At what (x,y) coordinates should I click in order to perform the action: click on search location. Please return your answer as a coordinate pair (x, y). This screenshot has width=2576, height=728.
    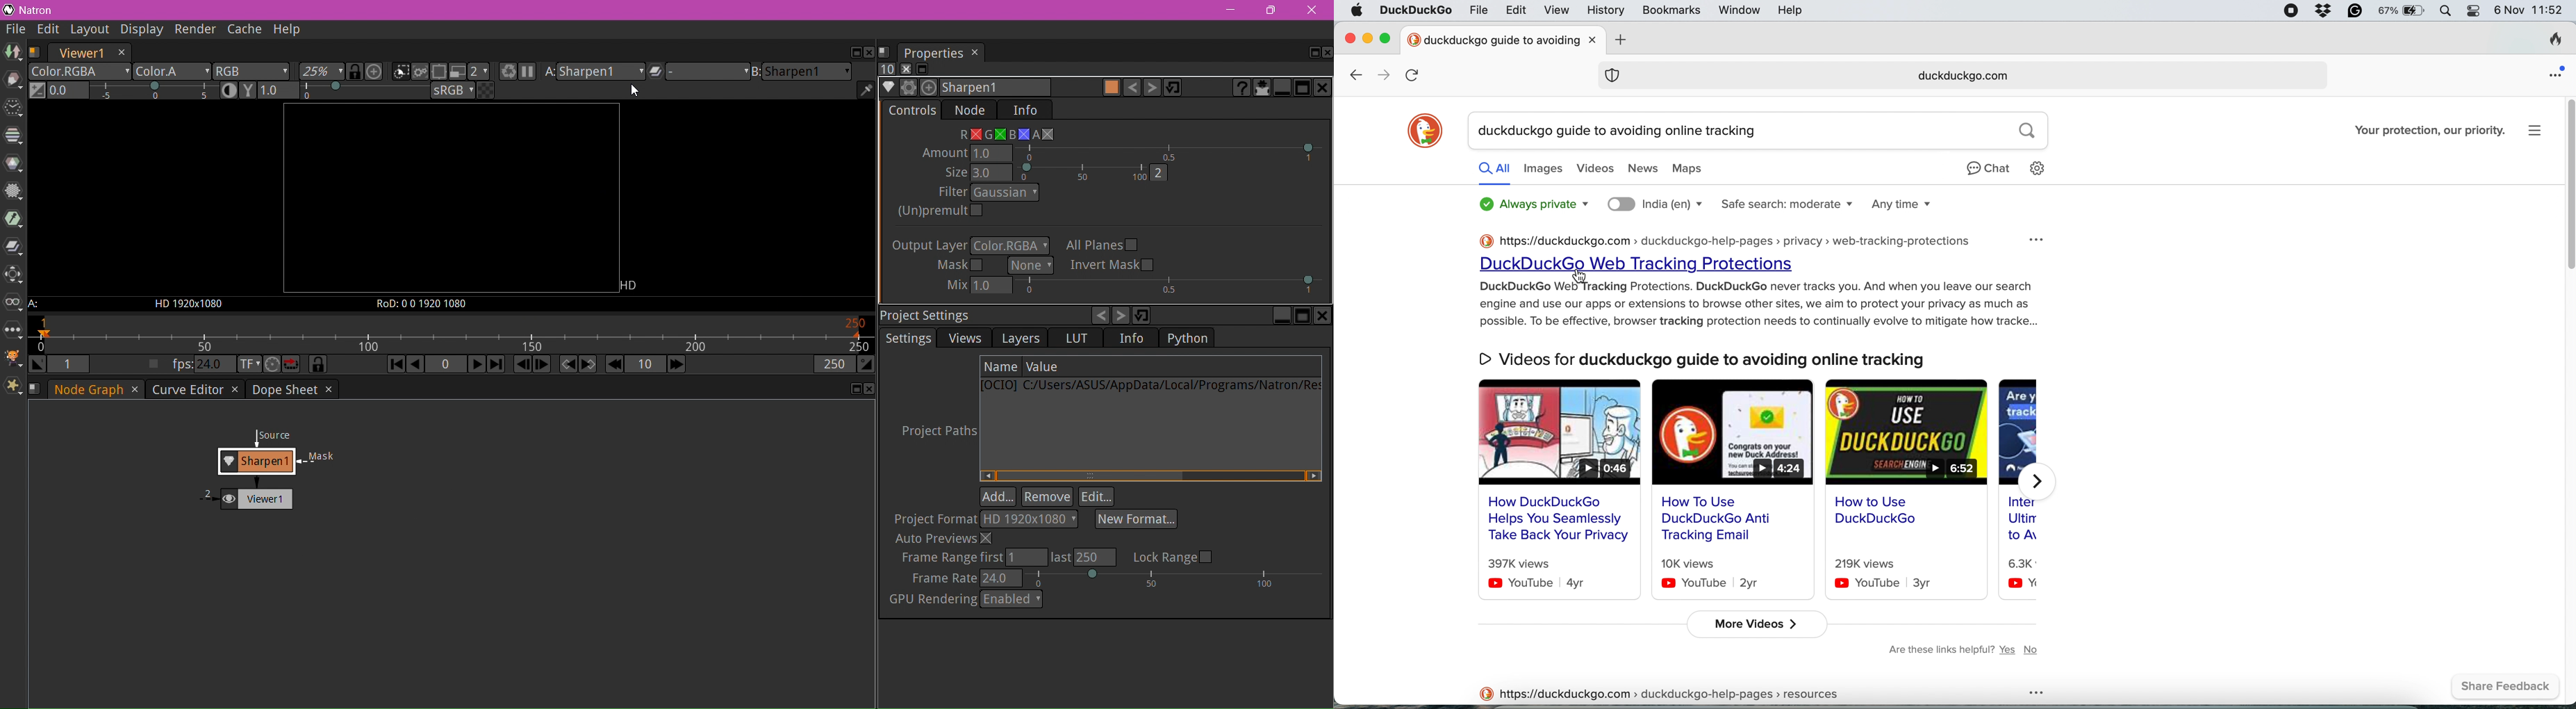
    Looking at the image, I should click on (1651, 206).